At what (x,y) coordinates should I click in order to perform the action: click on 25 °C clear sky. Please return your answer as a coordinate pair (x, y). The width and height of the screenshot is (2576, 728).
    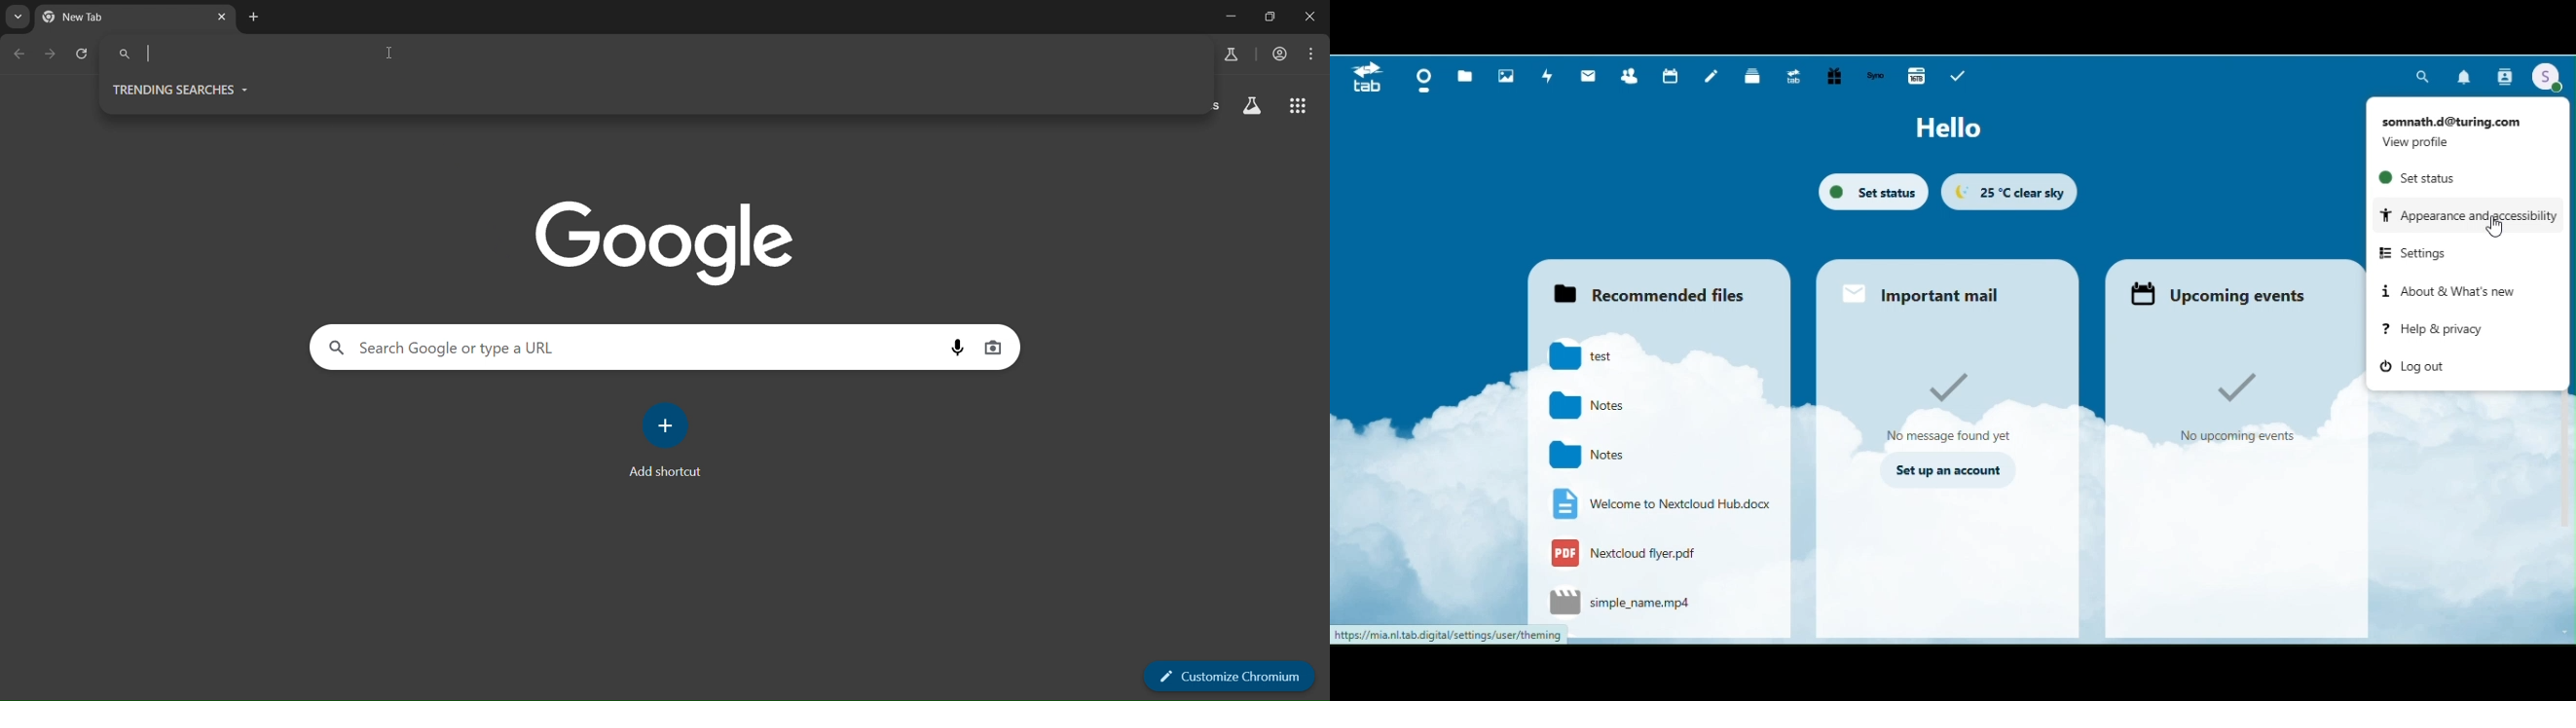
    Looking at the image, I should click on (2009, 192).